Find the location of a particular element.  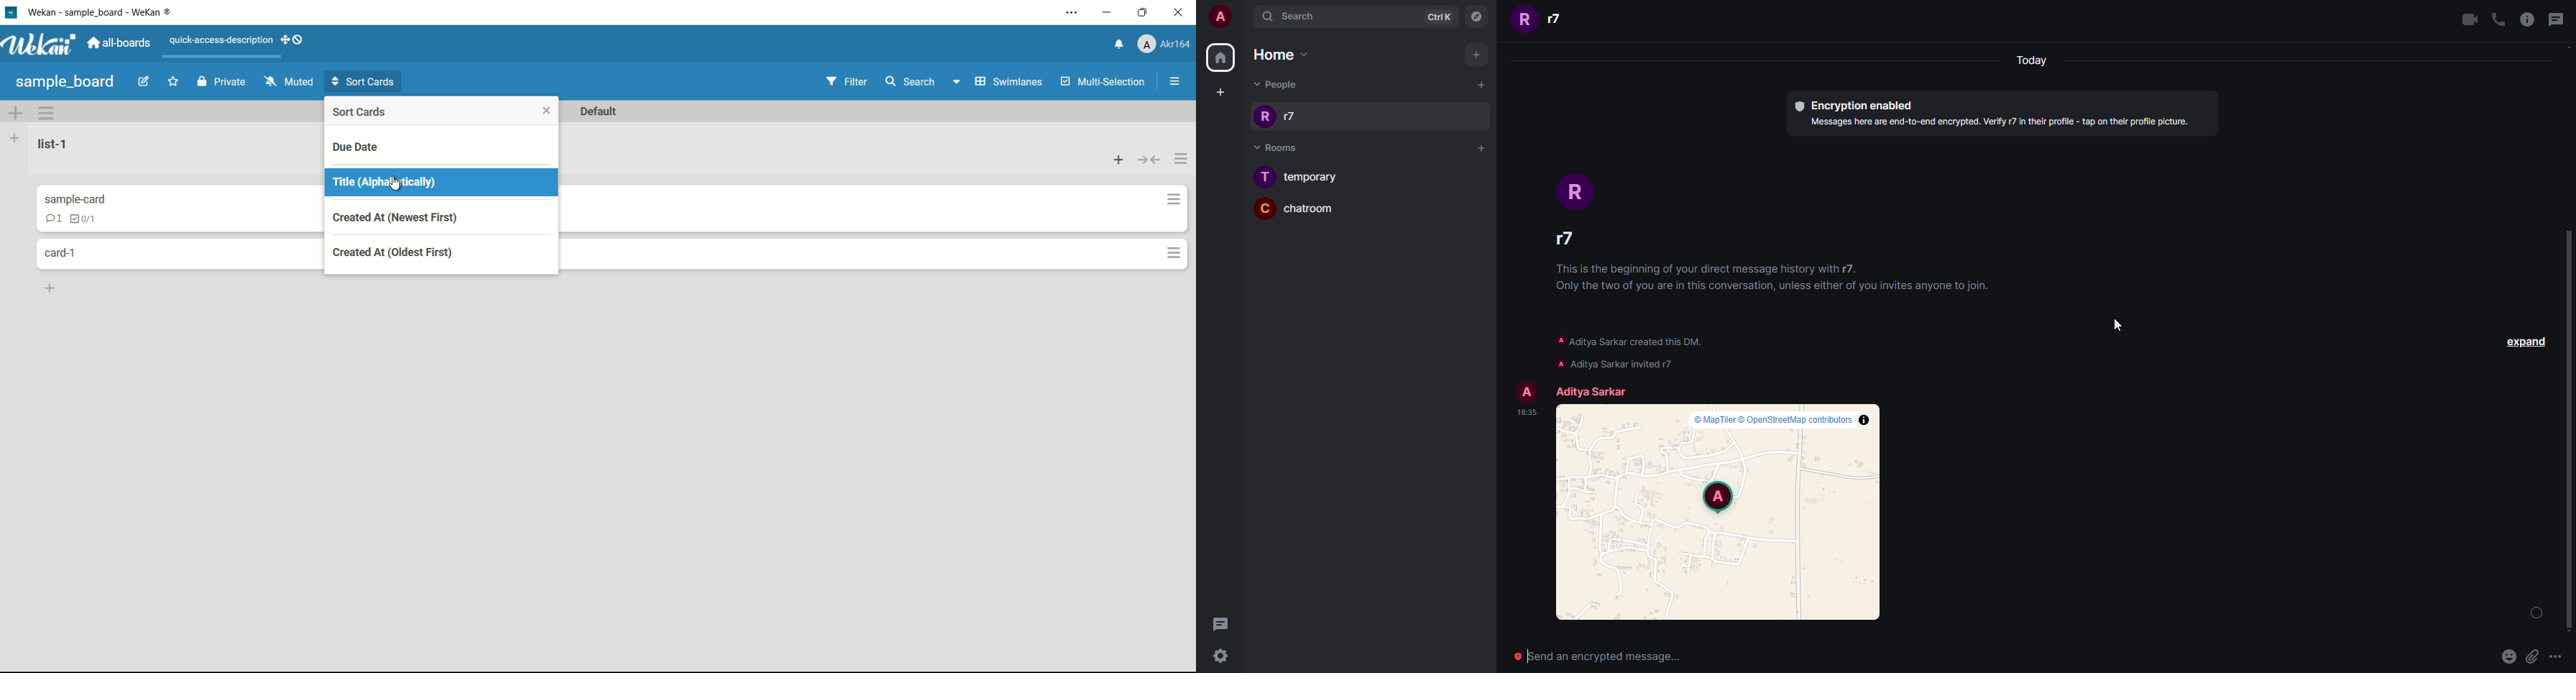

created at(oldest first) is located at coordinates (395, 253).